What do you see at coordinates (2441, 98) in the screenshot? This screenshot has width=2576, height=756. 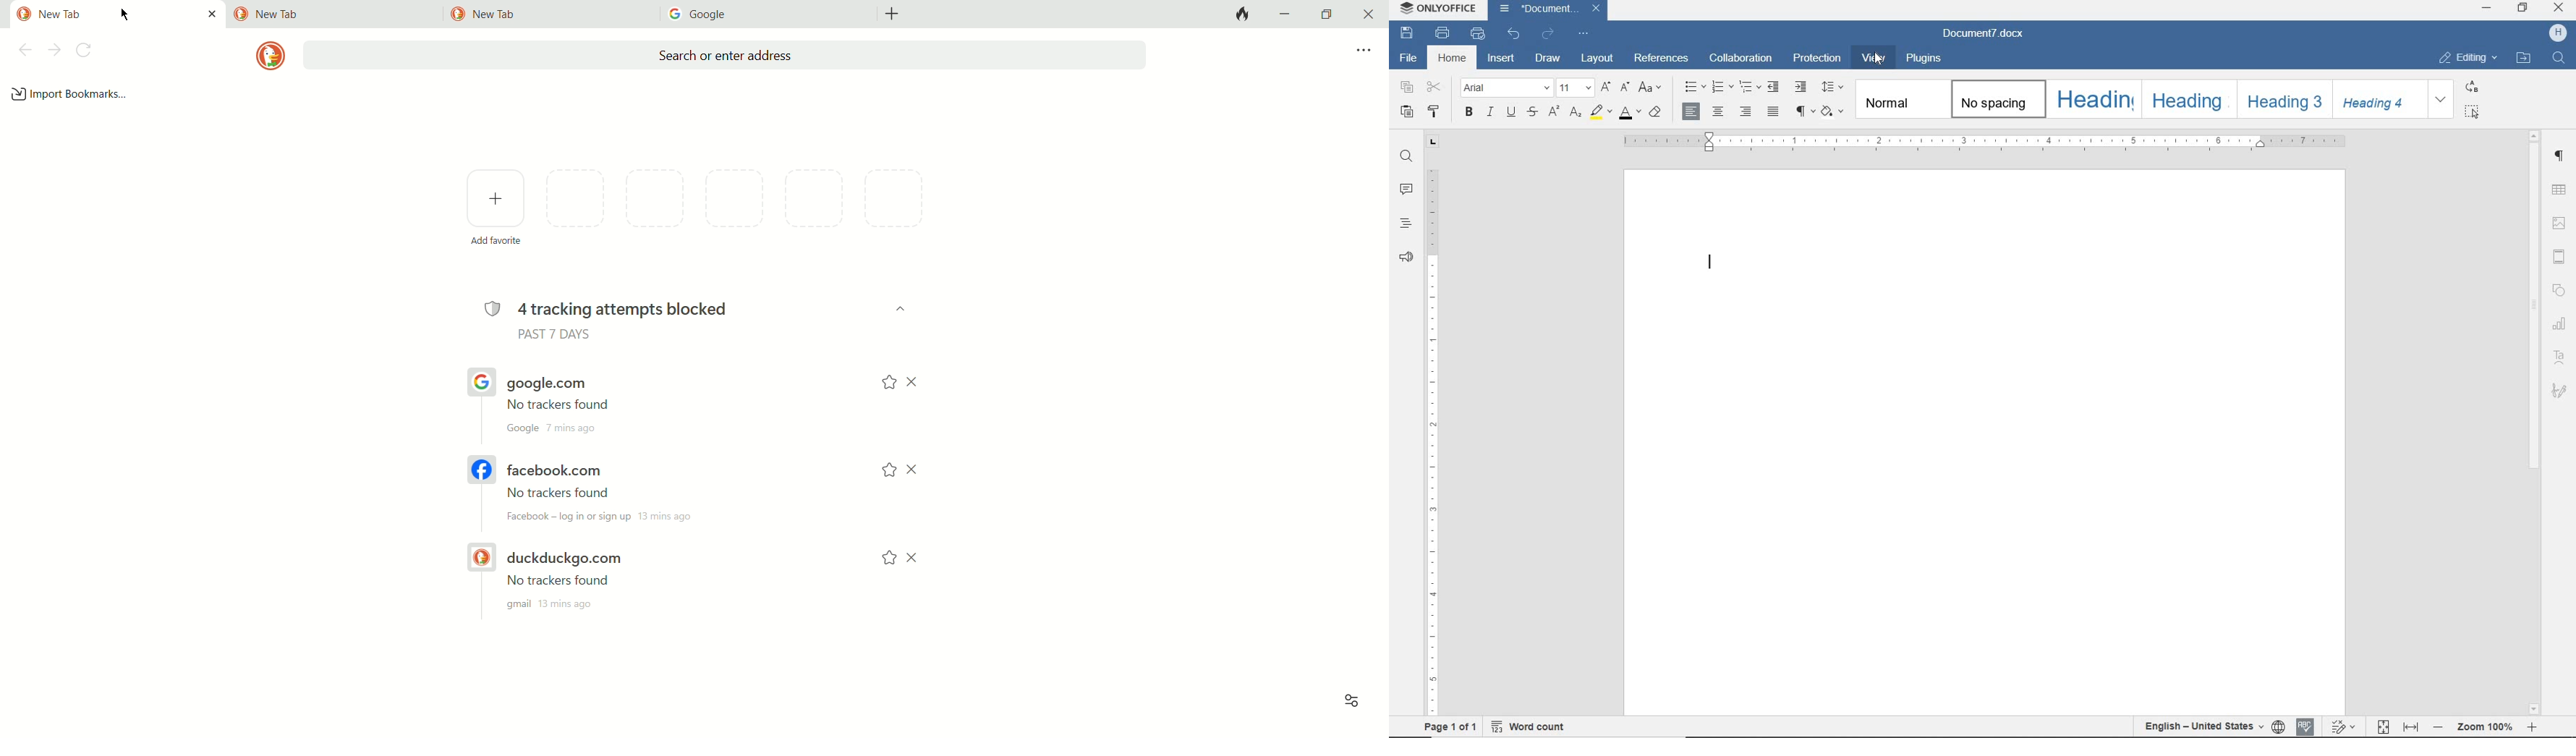 I see `EXPAND` at bounding box center [2441, 98].